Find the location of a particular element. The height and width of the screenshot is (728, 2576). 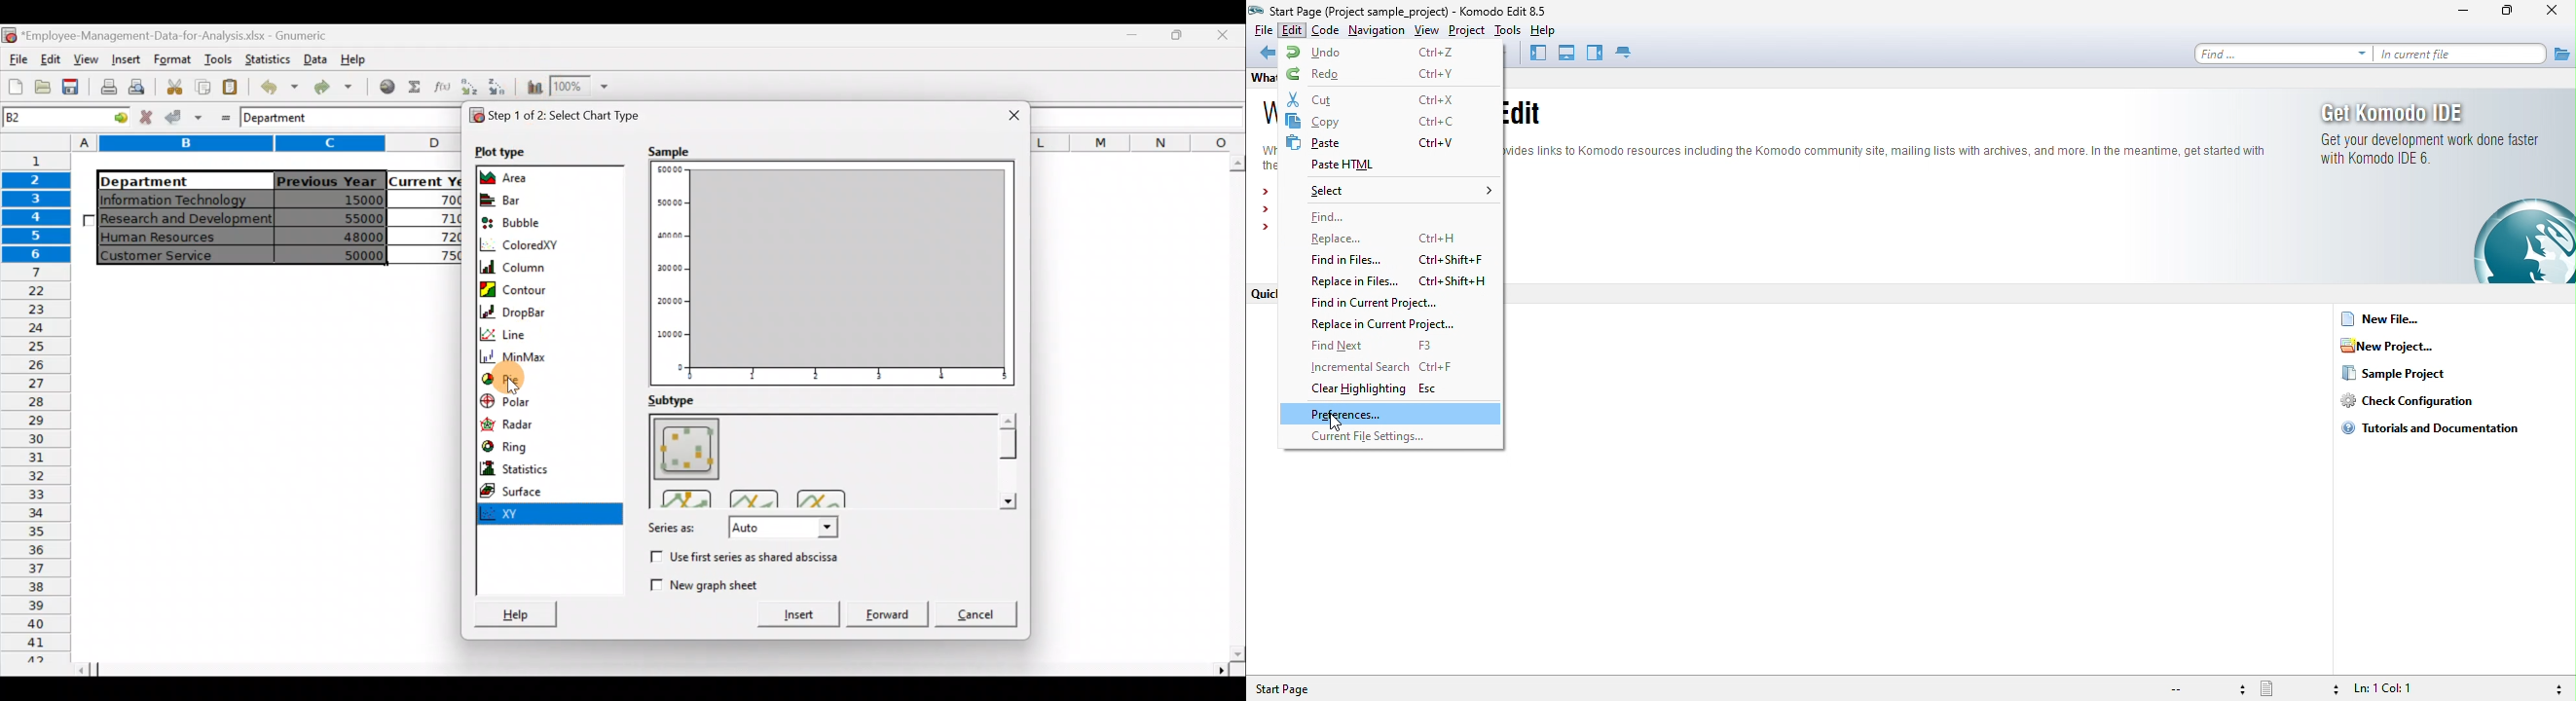

Print preview is located at coordinates (140, 86).